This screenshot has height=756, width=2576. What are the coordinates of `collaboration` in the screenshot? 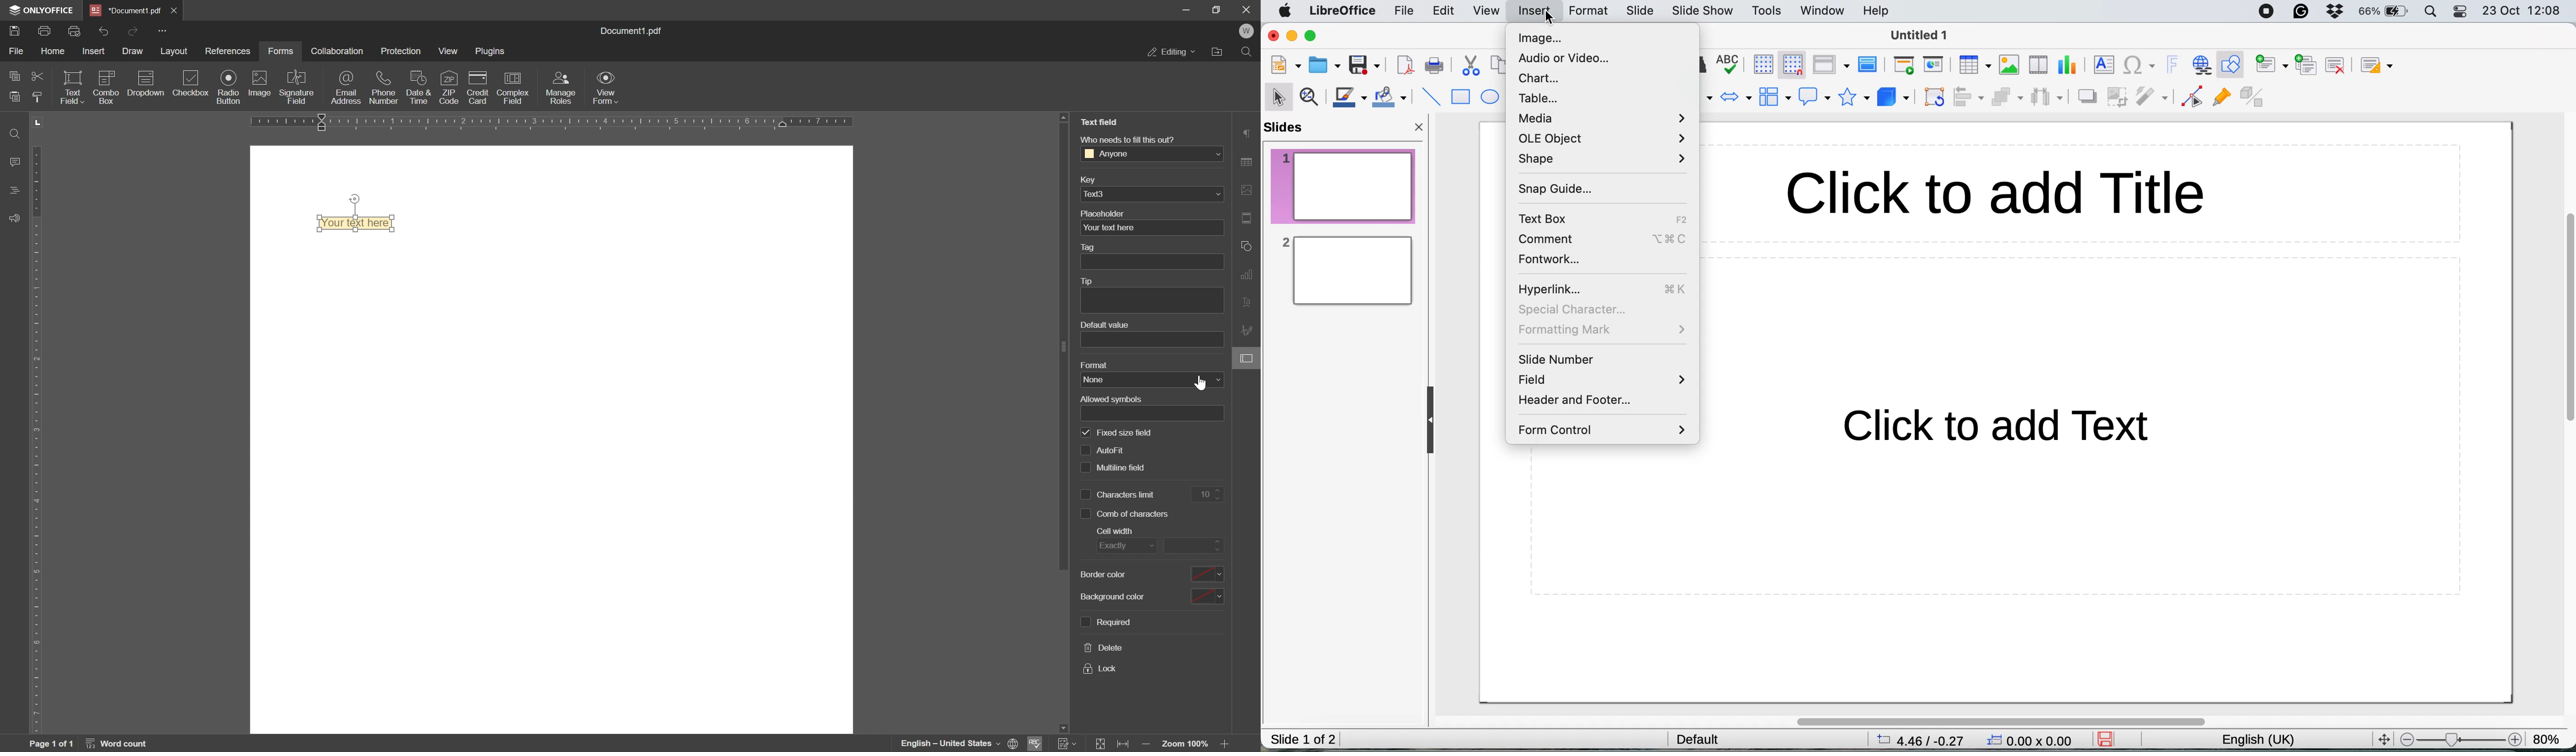 It's located at (336, 51).